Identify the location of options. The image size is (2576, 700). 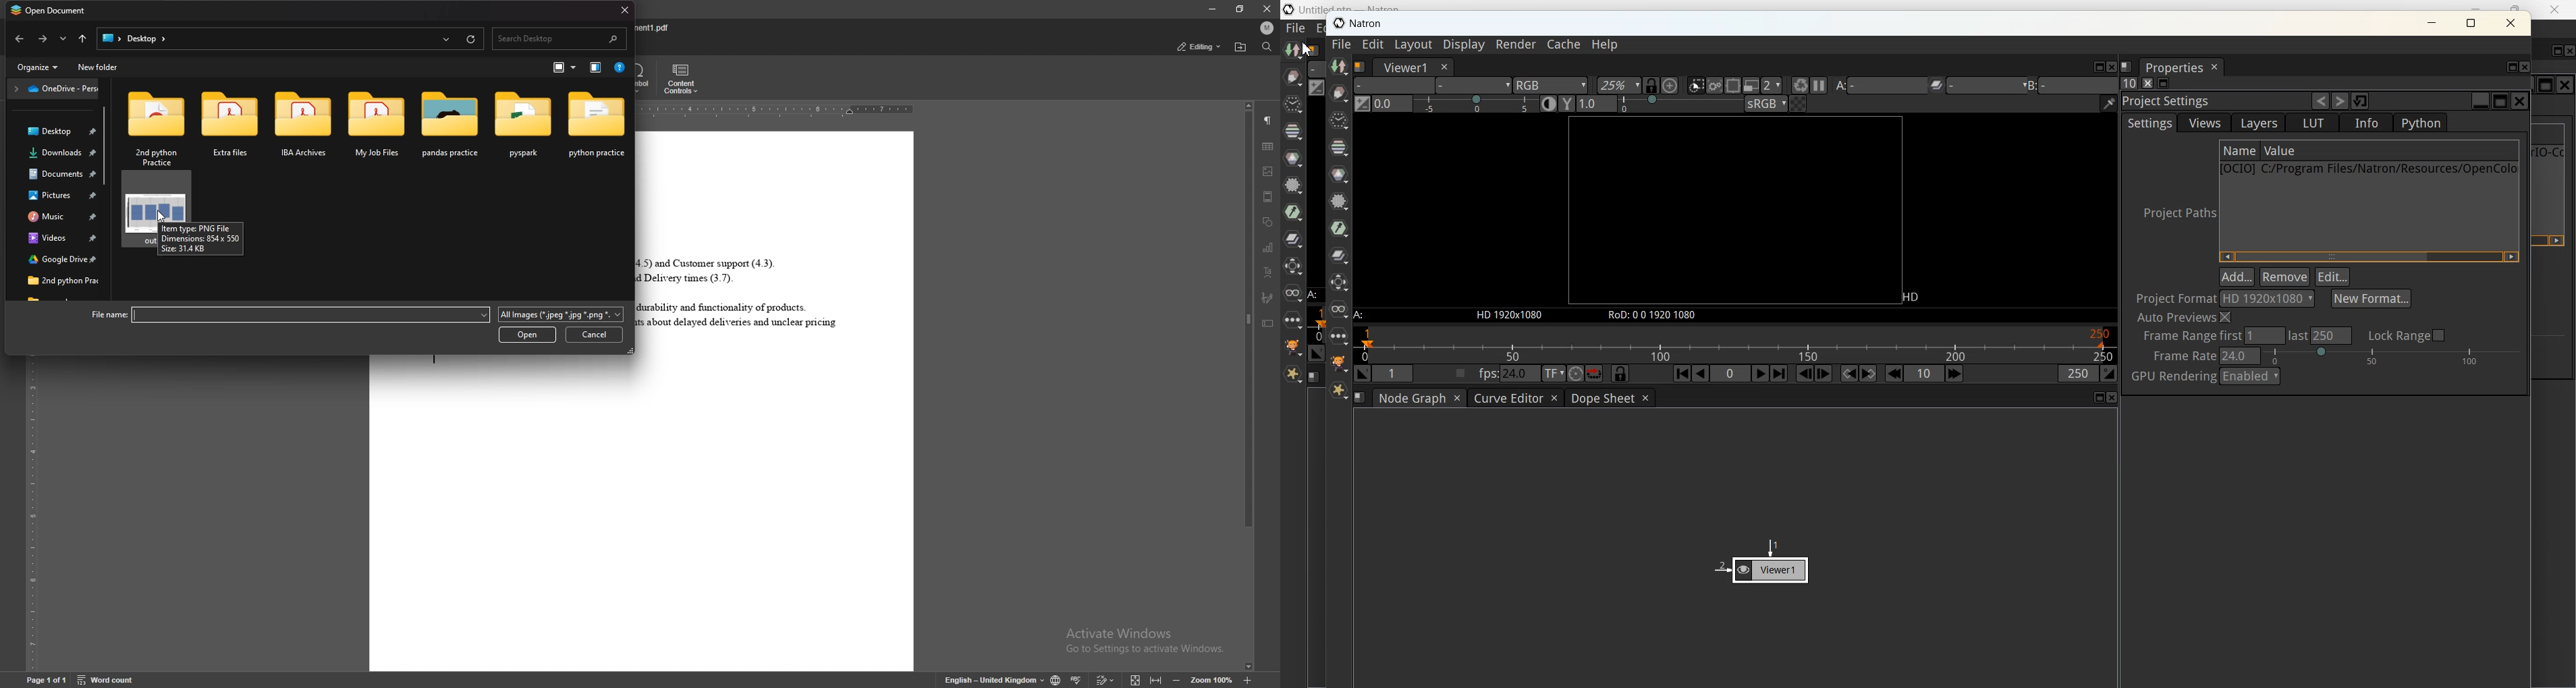
(62, 39).